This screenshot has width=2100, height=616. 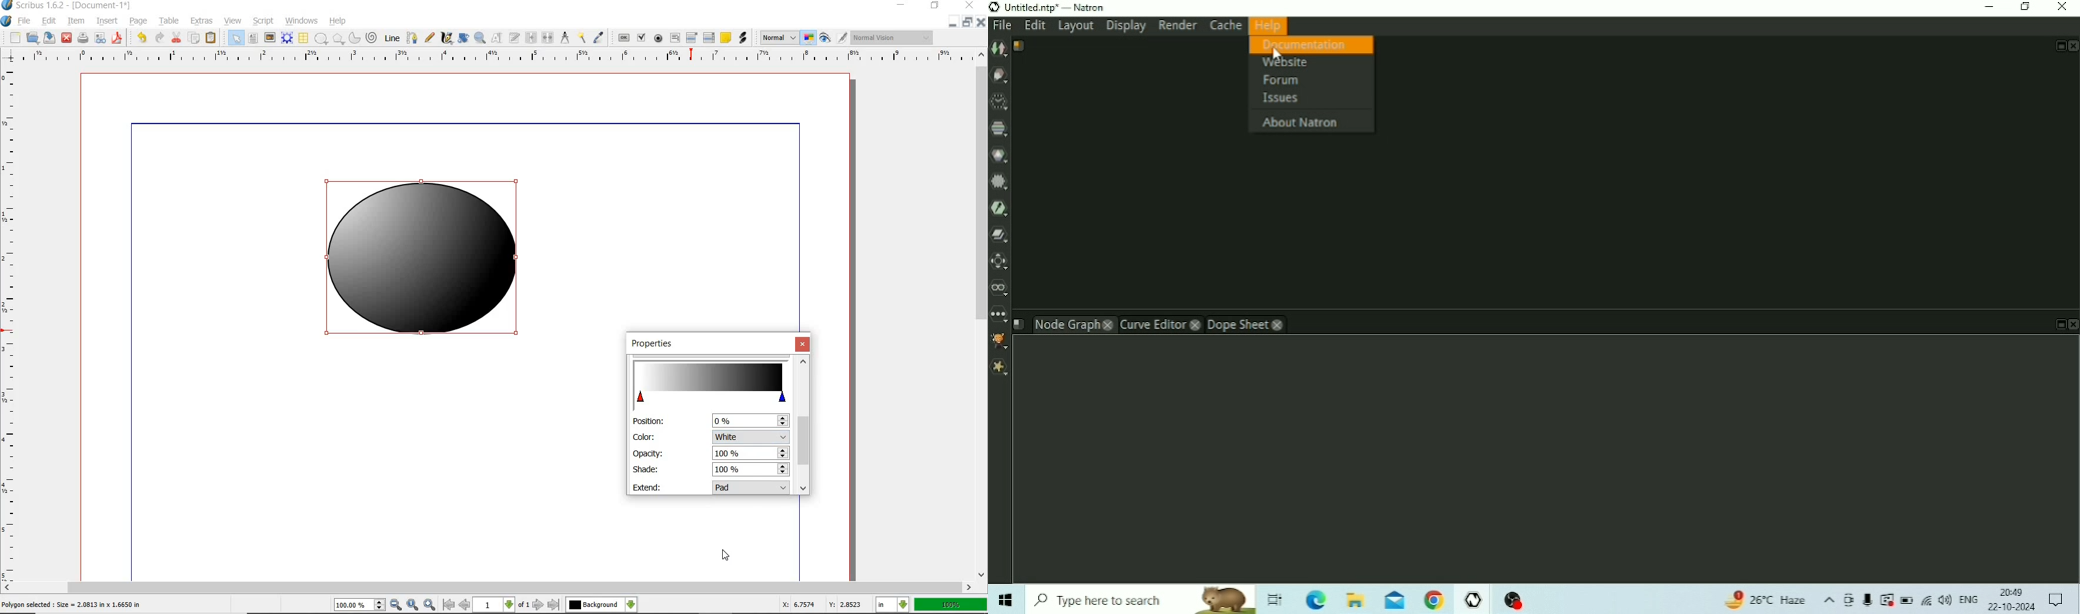 I want to click on SYSTEM LOGO, so click(x=6, y=21).